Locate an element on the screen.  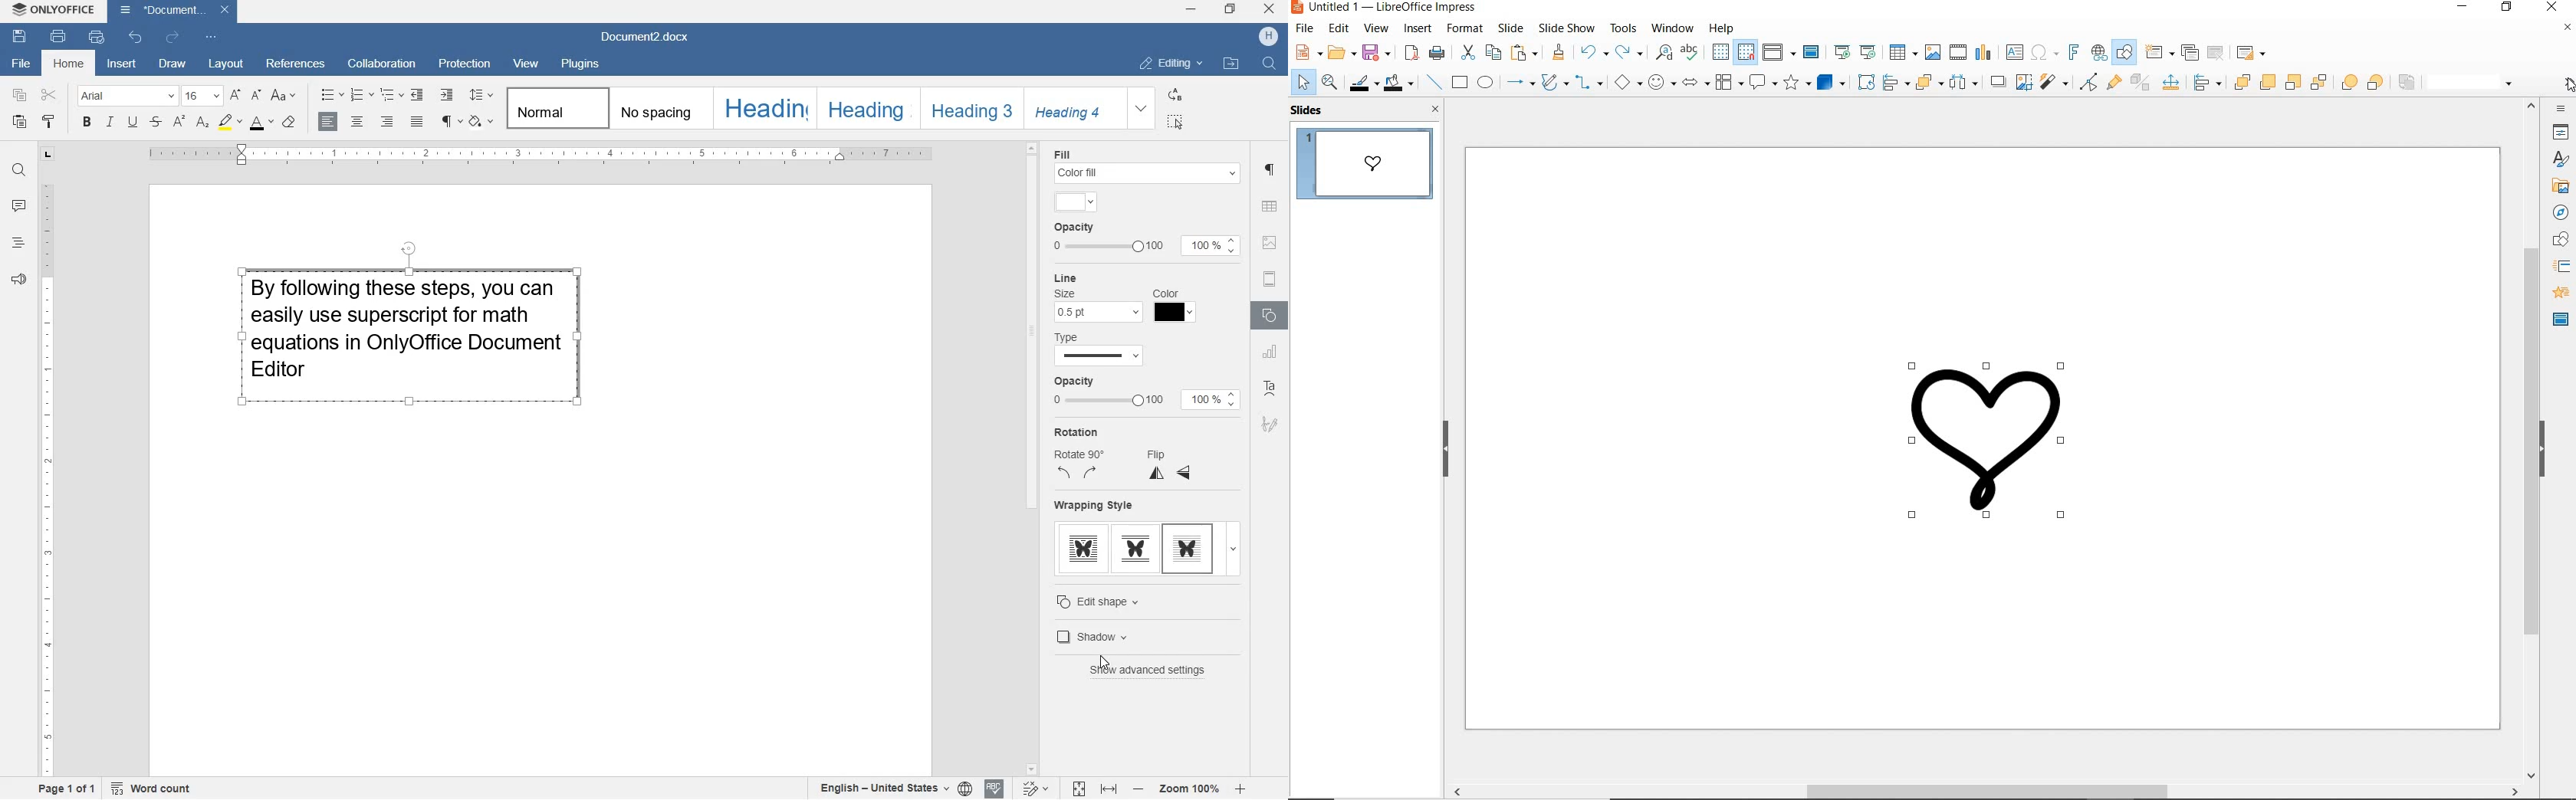
zoom in or zoom out is located at coordinates (1188, 788).